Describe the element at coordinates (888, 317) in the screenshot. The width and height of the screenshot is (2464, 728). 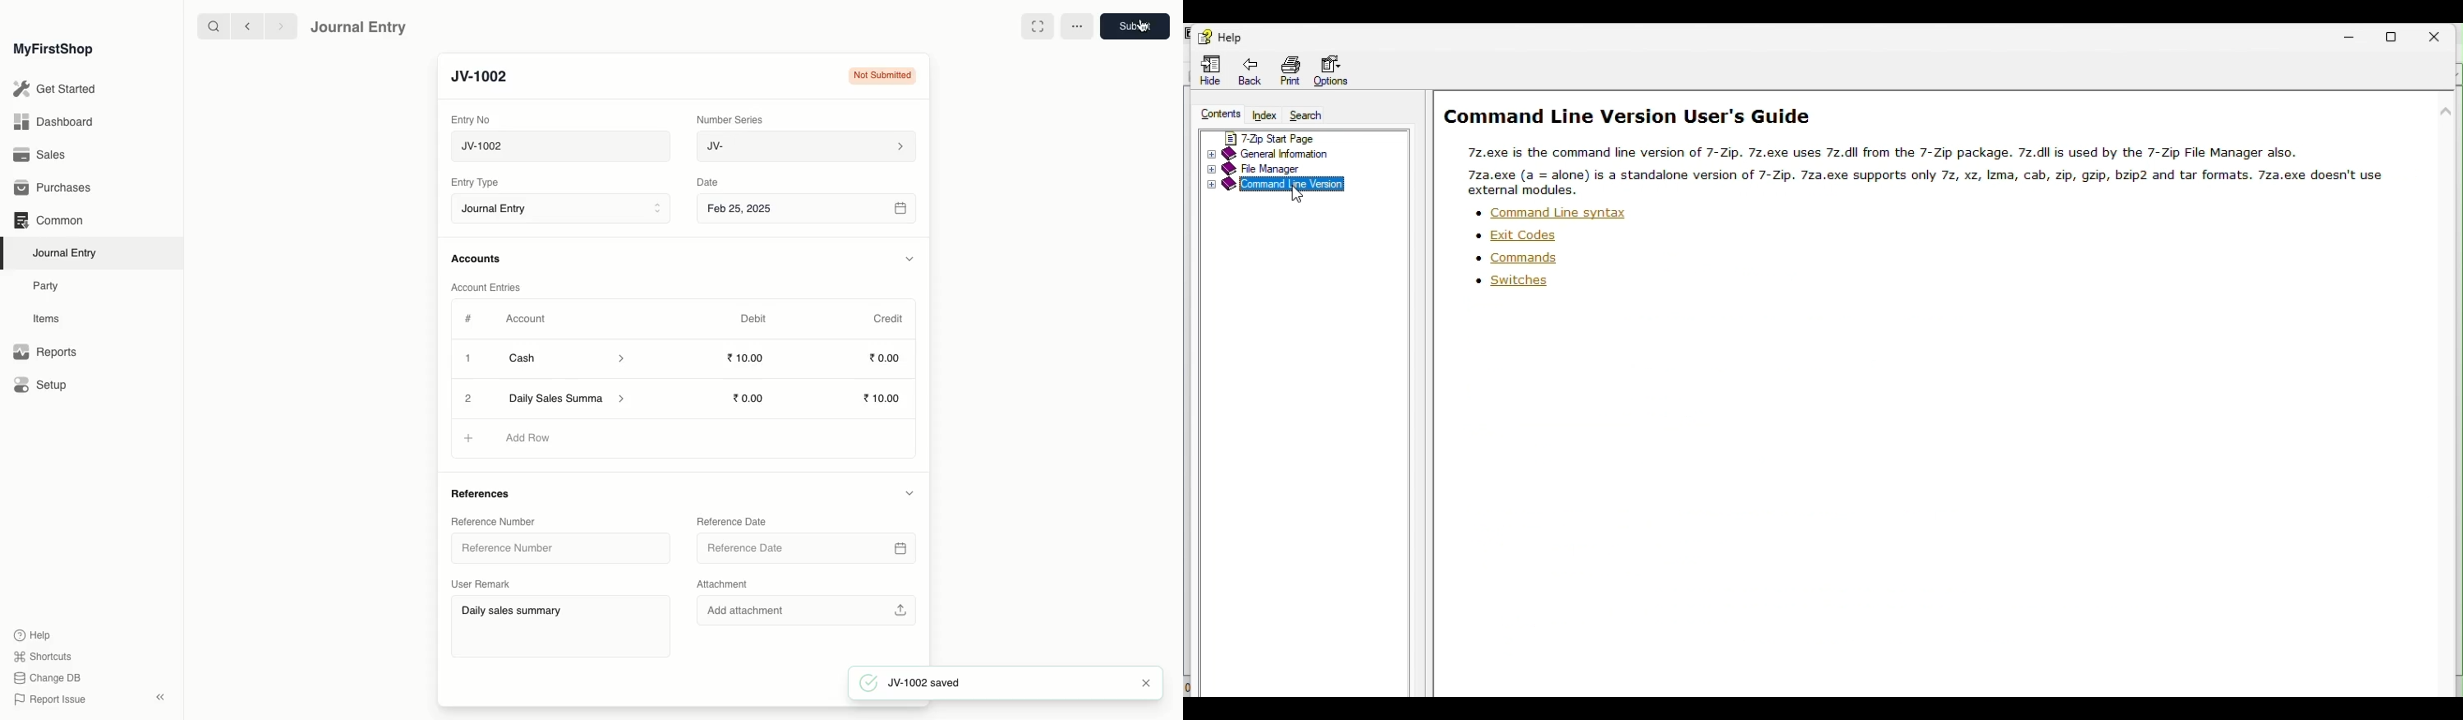
I see `Credit` at that location.